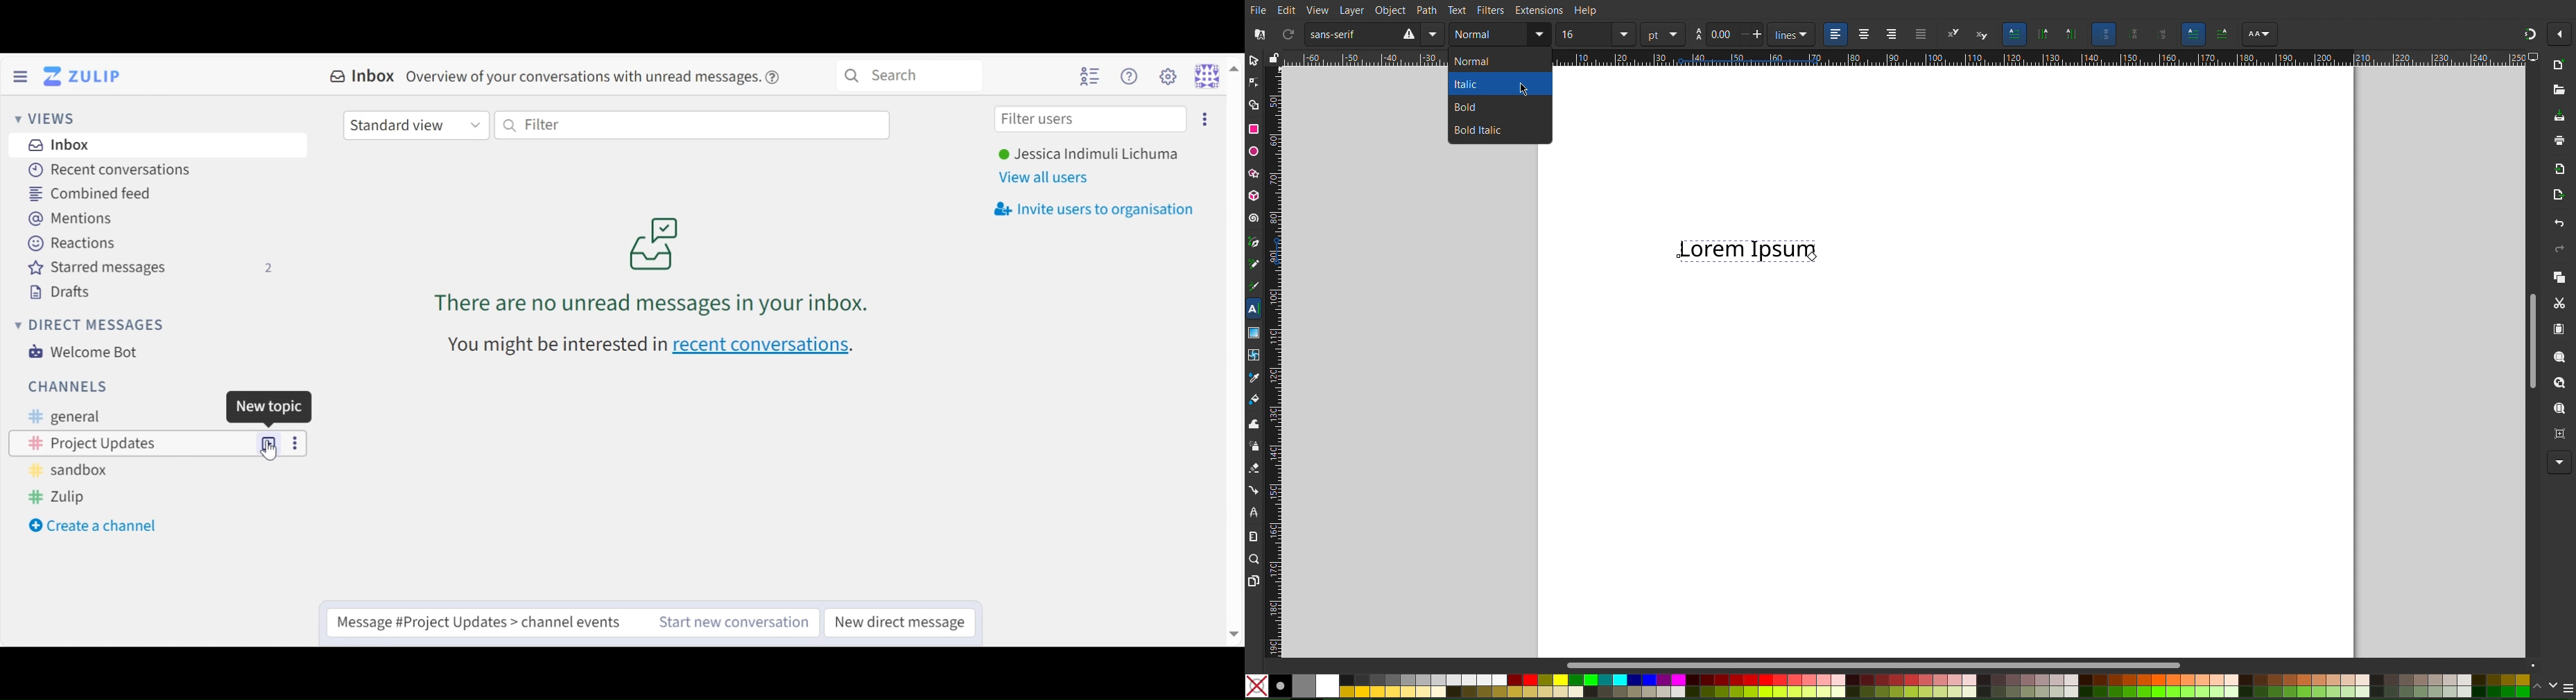 Image resolution: width=2576 pixels, height=700 pixels. I want to click on Username, so click(1088, 155).